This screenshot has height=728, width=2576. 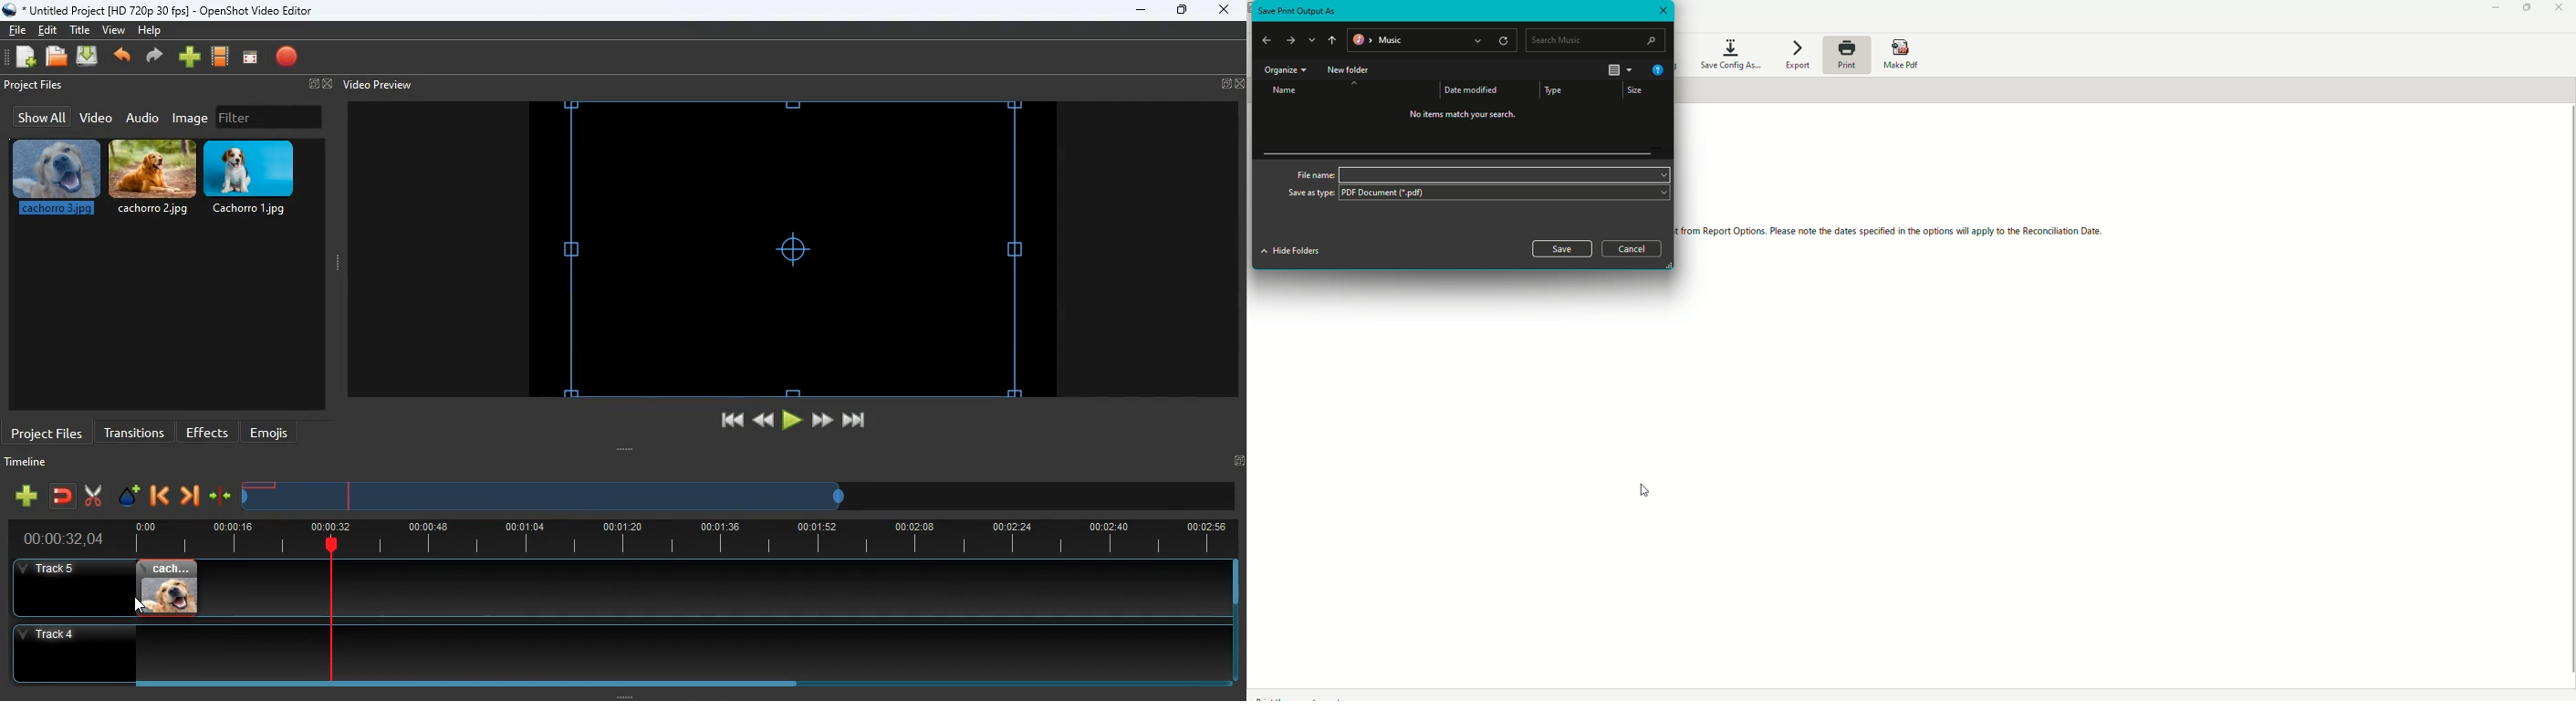 I want to click on Minimize, so click(x=2489, y=9).